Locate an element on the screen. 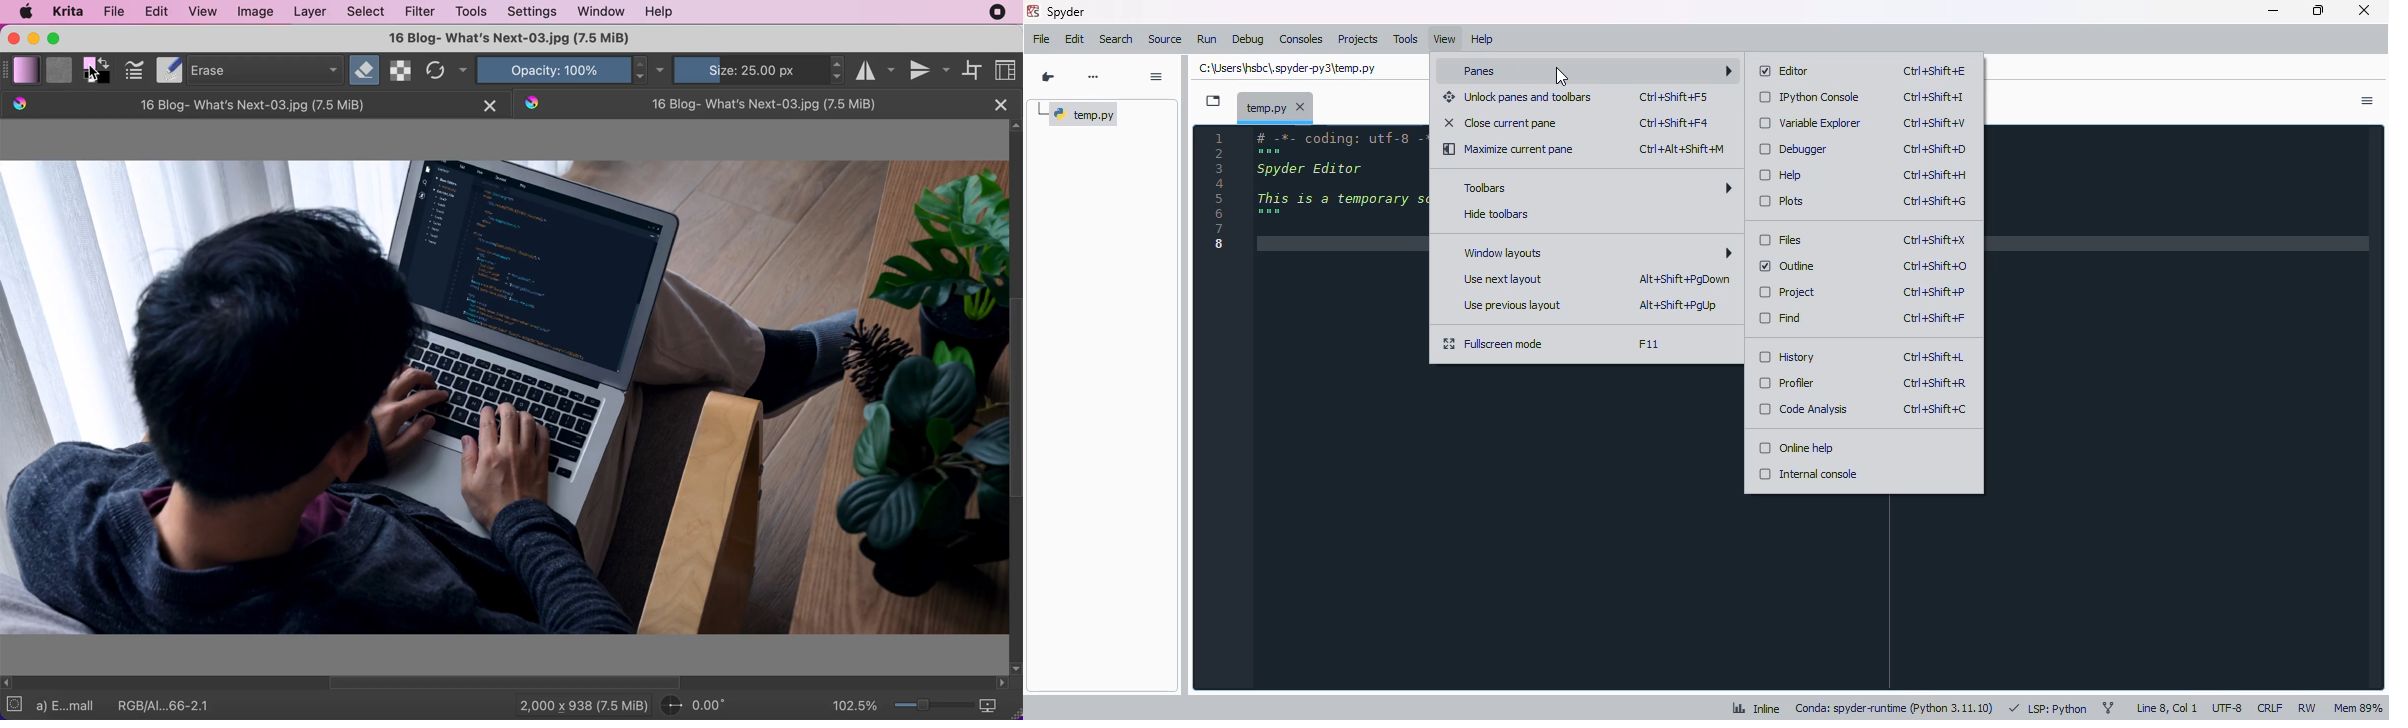 The image size is (2408, 728). profiler is located at coordinates (1787, 383).